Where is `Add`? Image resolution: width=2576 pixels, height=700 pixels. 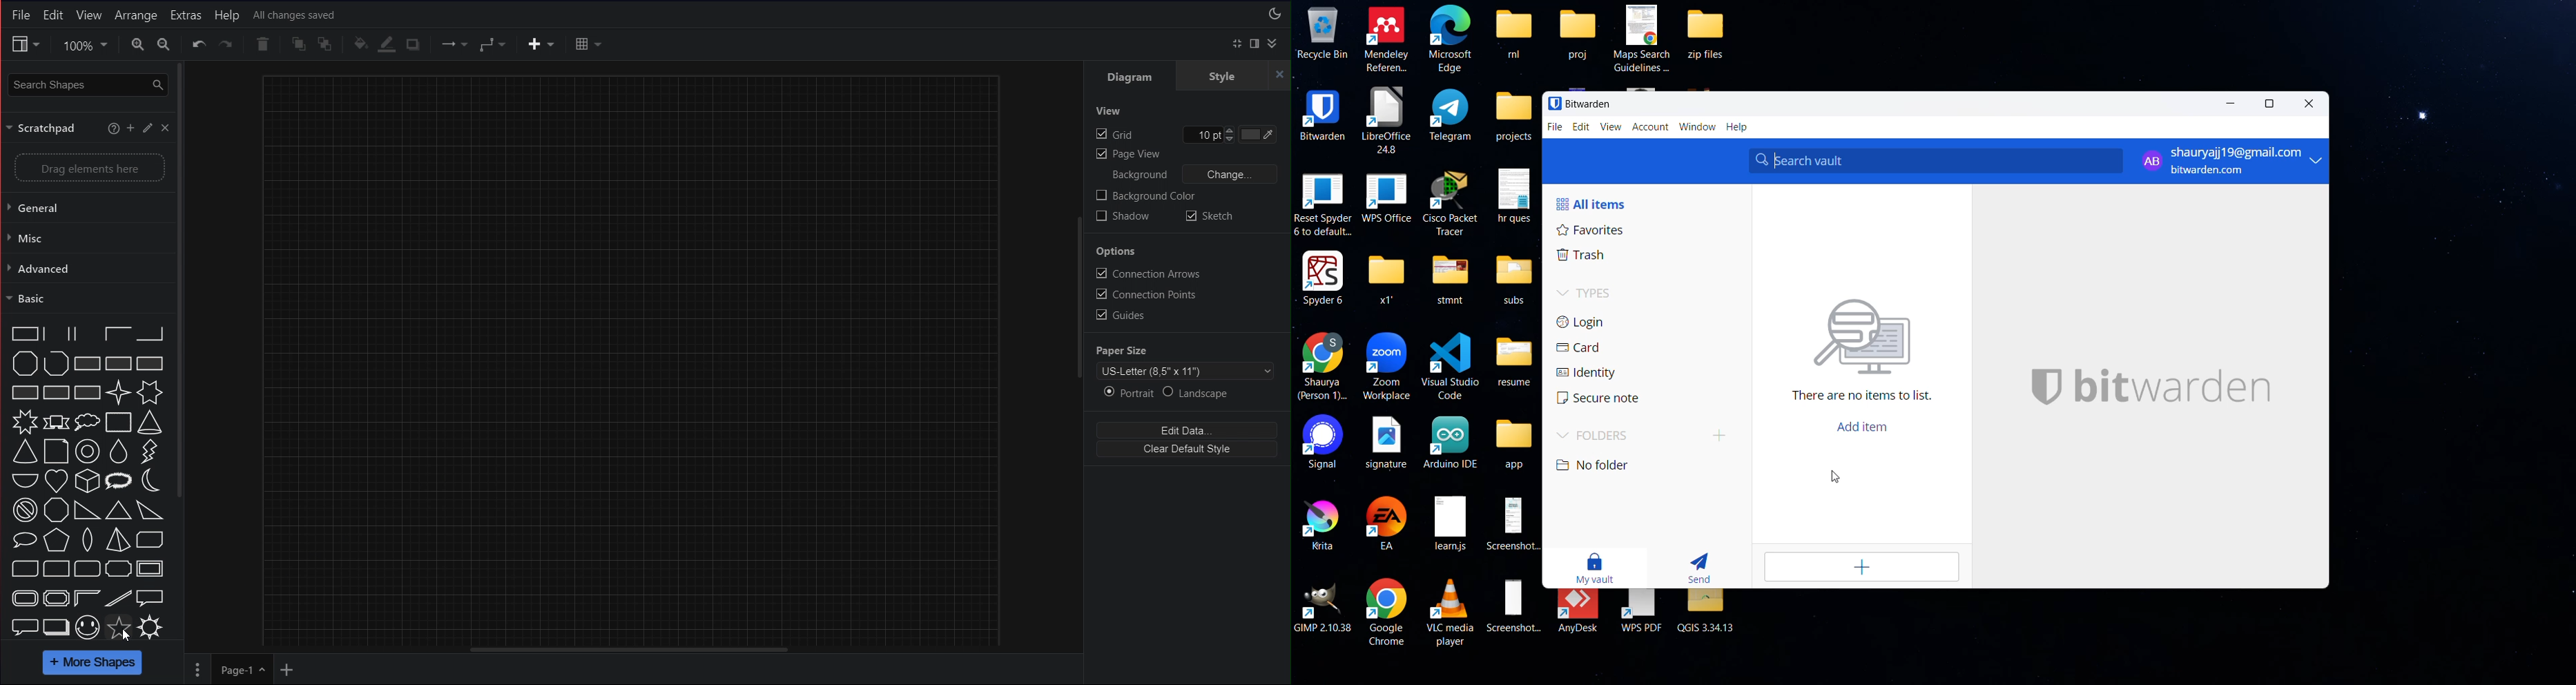 Add is located at coordinates (132, 128).